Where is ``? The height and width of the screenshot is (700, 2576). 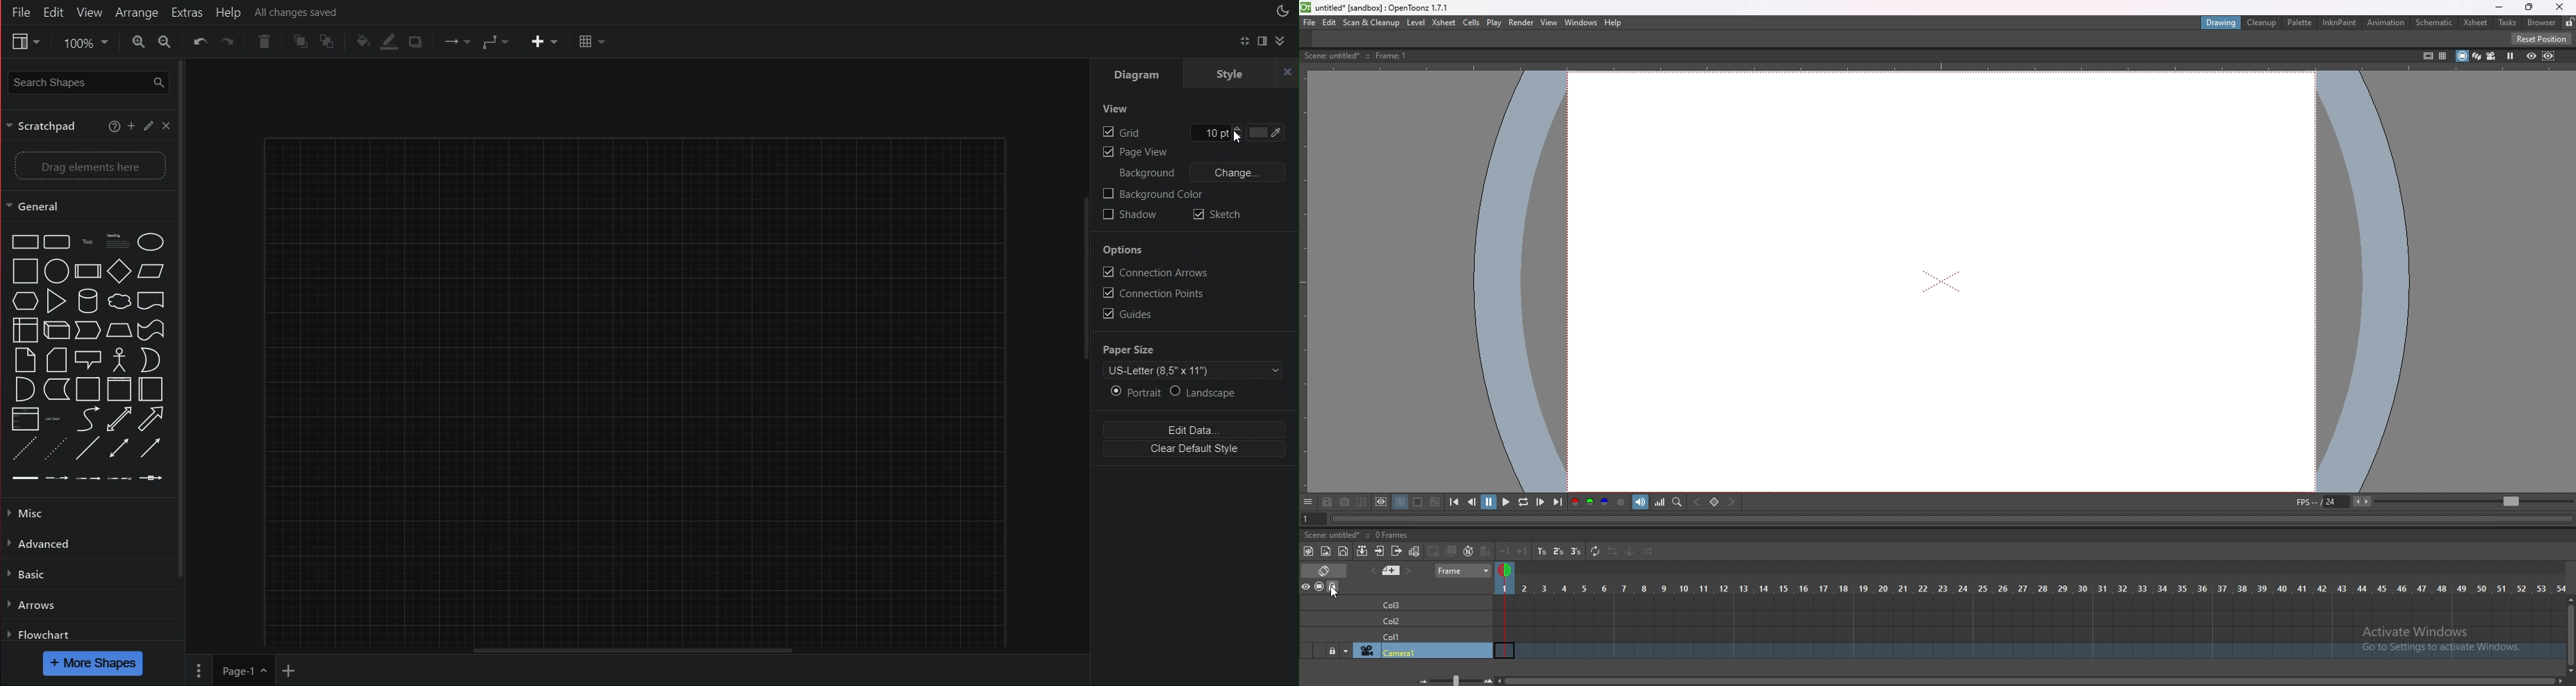  is located at coordinates (152, 325).